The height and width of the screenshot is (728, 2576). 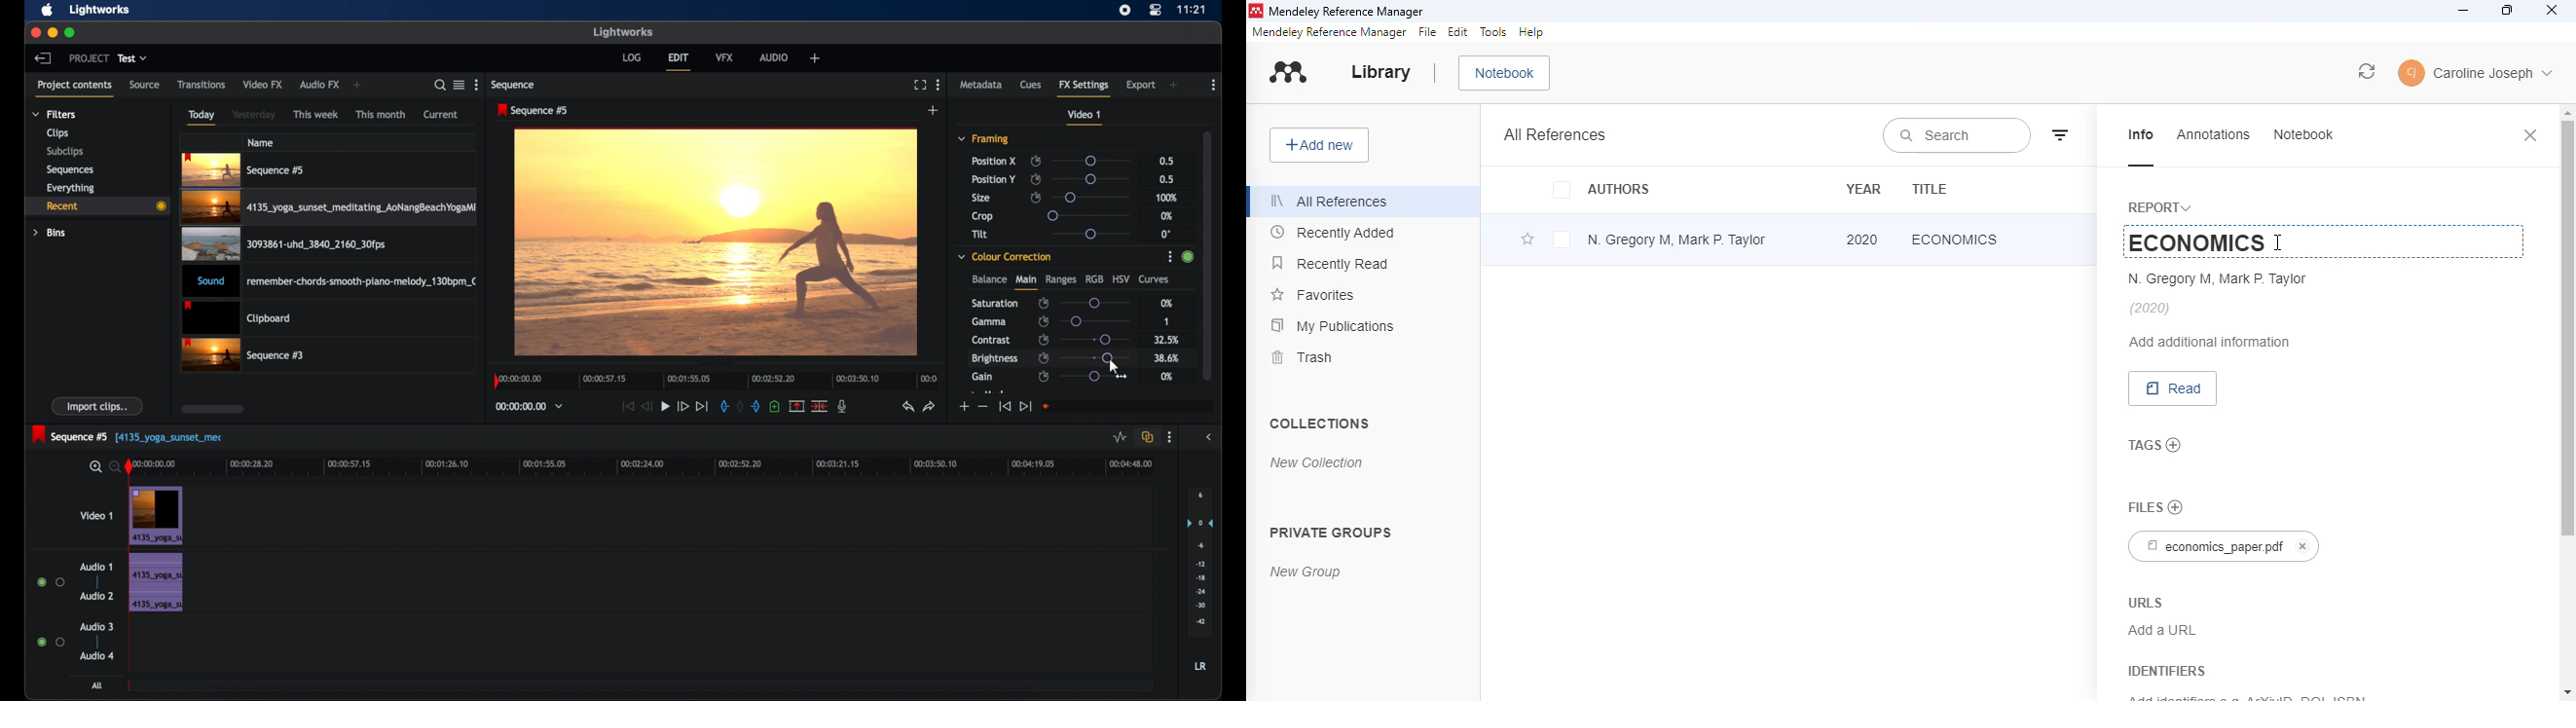 What do you see at coordinates (1214, 85) in the screenshot?
I see `more options` at bounding box center [1214, 85].